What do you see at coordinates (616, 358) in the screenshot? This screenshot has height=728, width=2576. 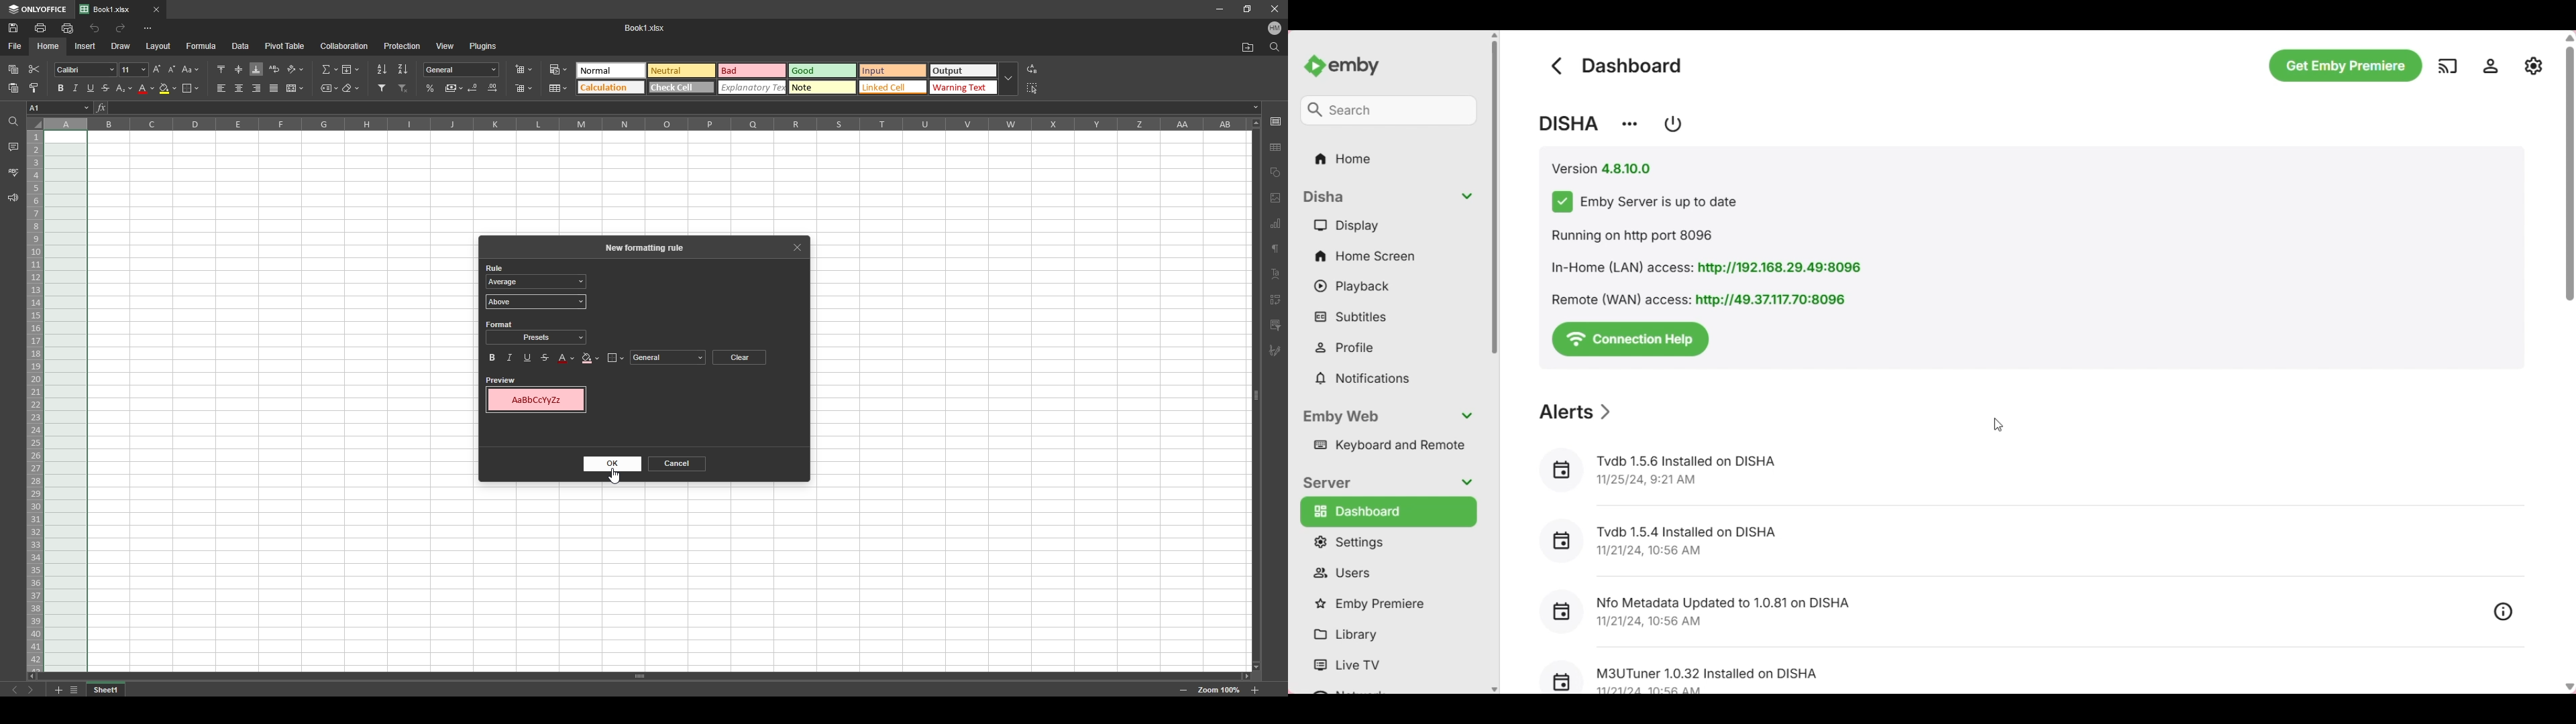 I see `border` at bounding box center [616, 358].